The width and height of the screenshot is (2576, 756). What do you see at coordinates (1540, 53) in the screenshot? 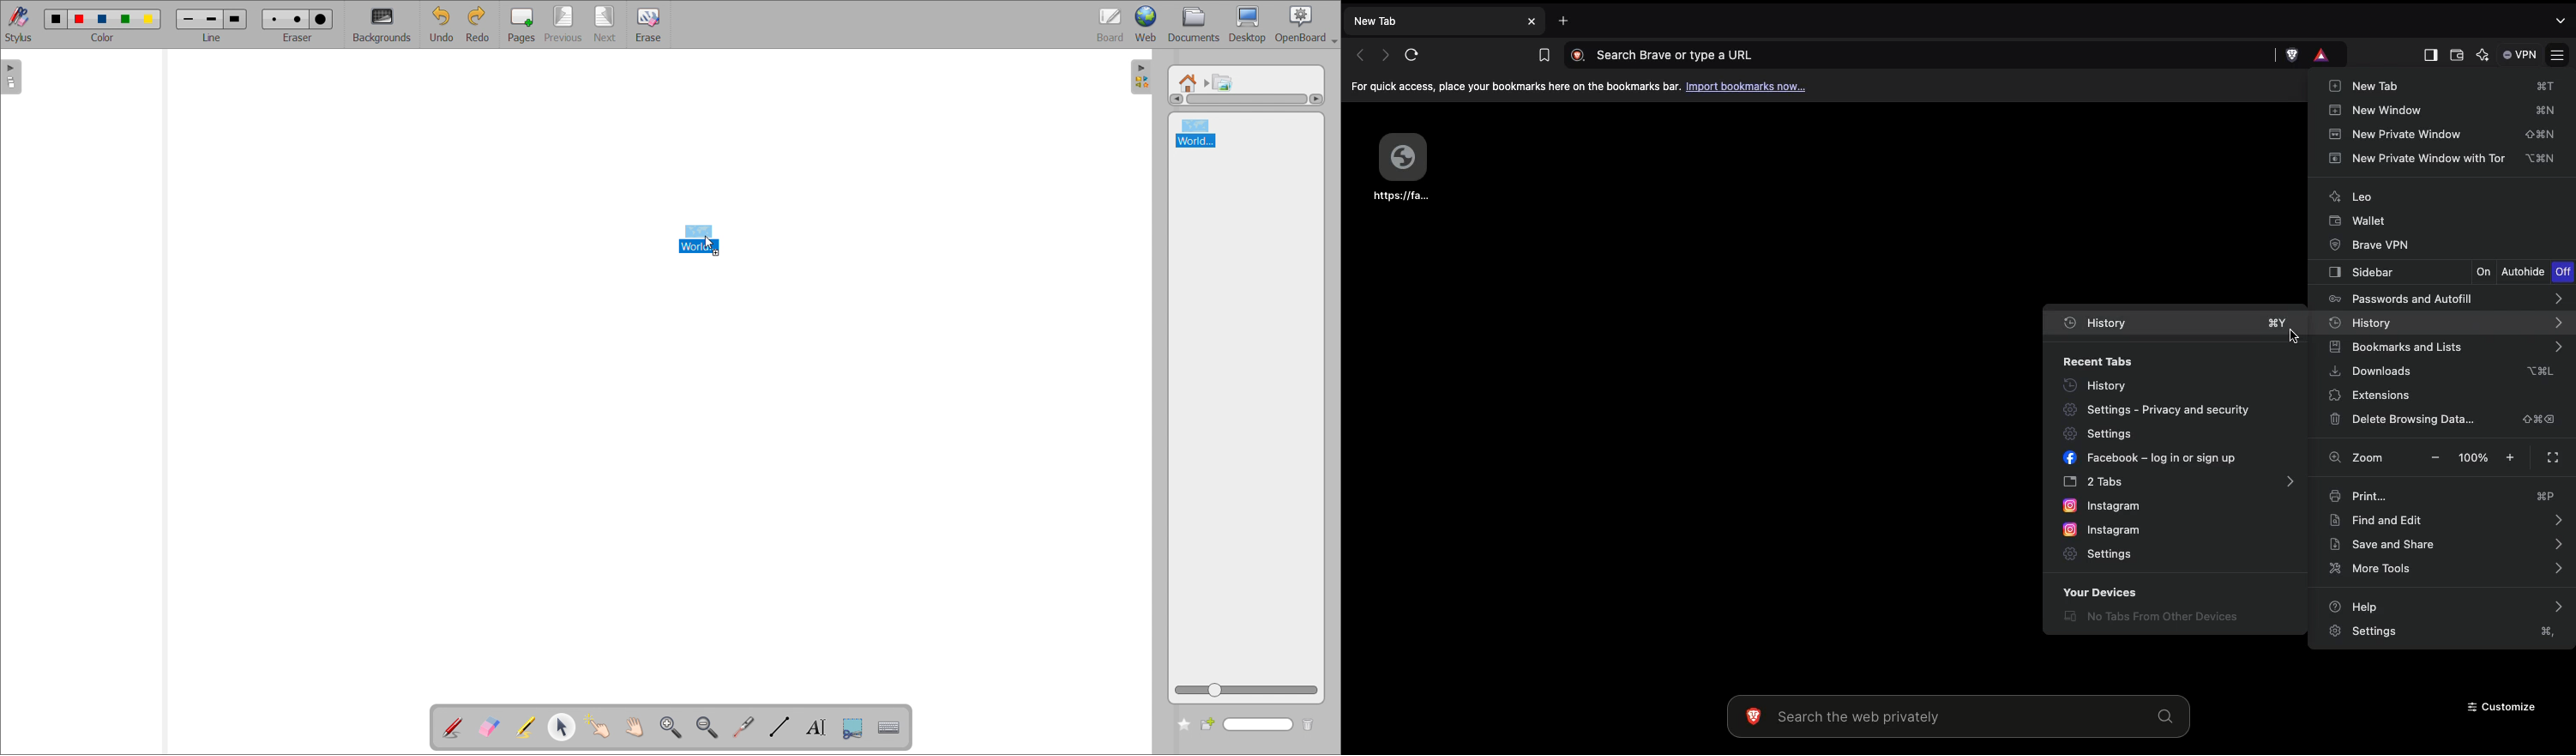
I see `Bookmark` at bounding box center [1540, 53].